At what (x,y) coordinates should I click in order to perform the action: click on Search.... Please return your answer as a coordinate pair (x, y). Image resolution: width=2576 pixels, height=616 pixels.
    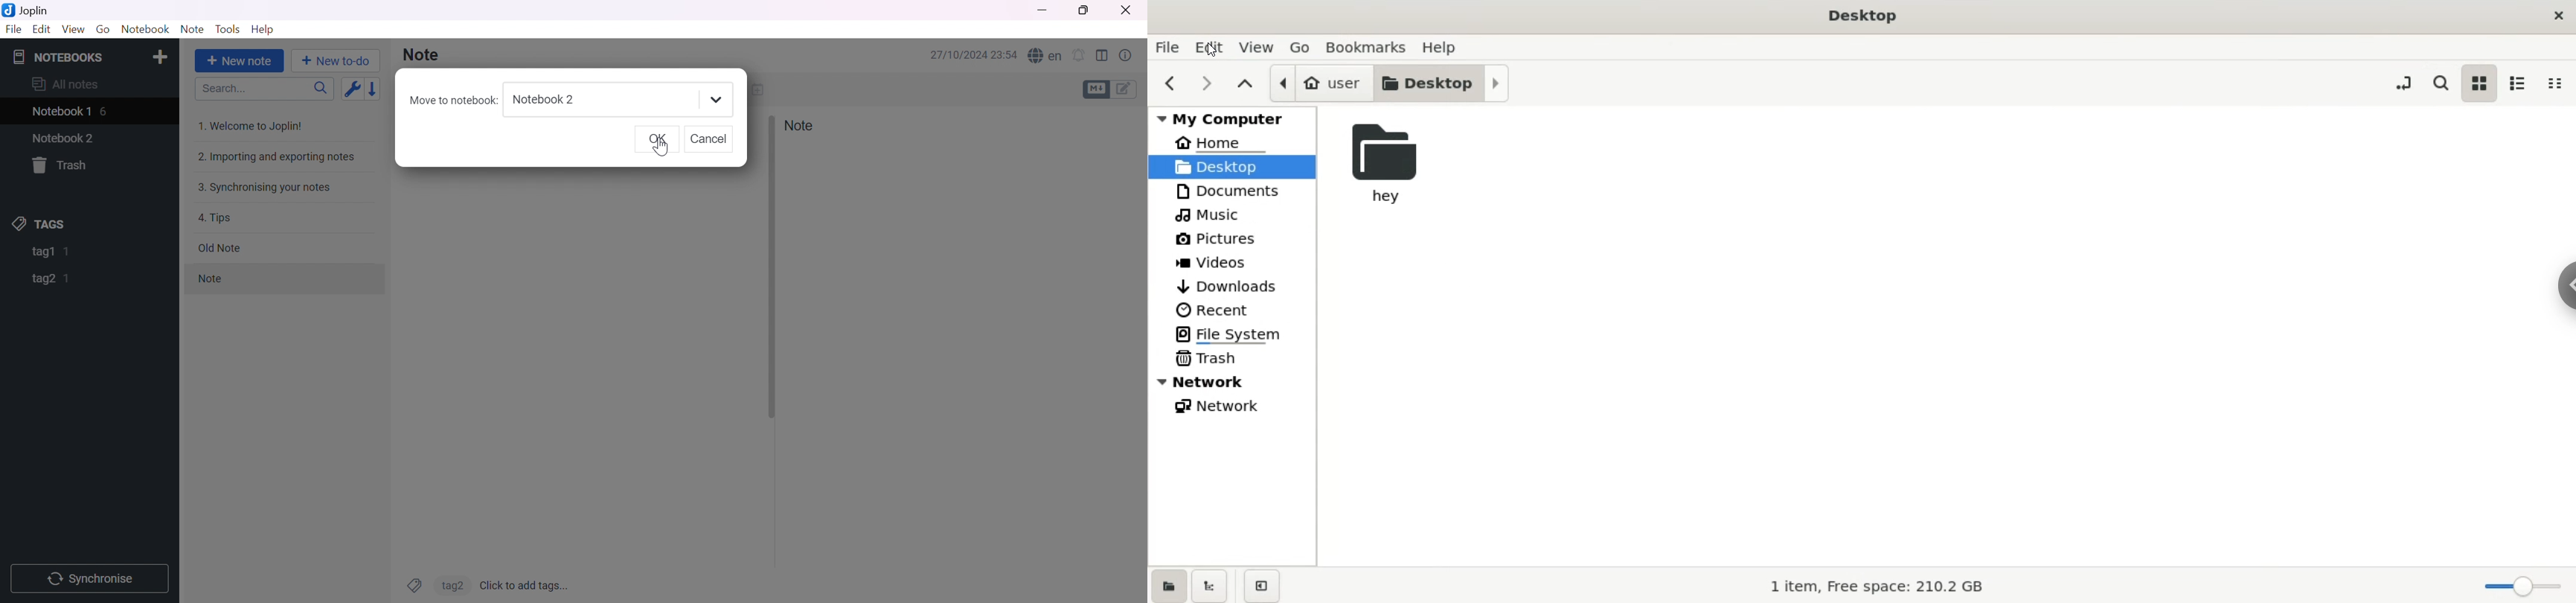
    Looking at the image, I should click on (221, 90).